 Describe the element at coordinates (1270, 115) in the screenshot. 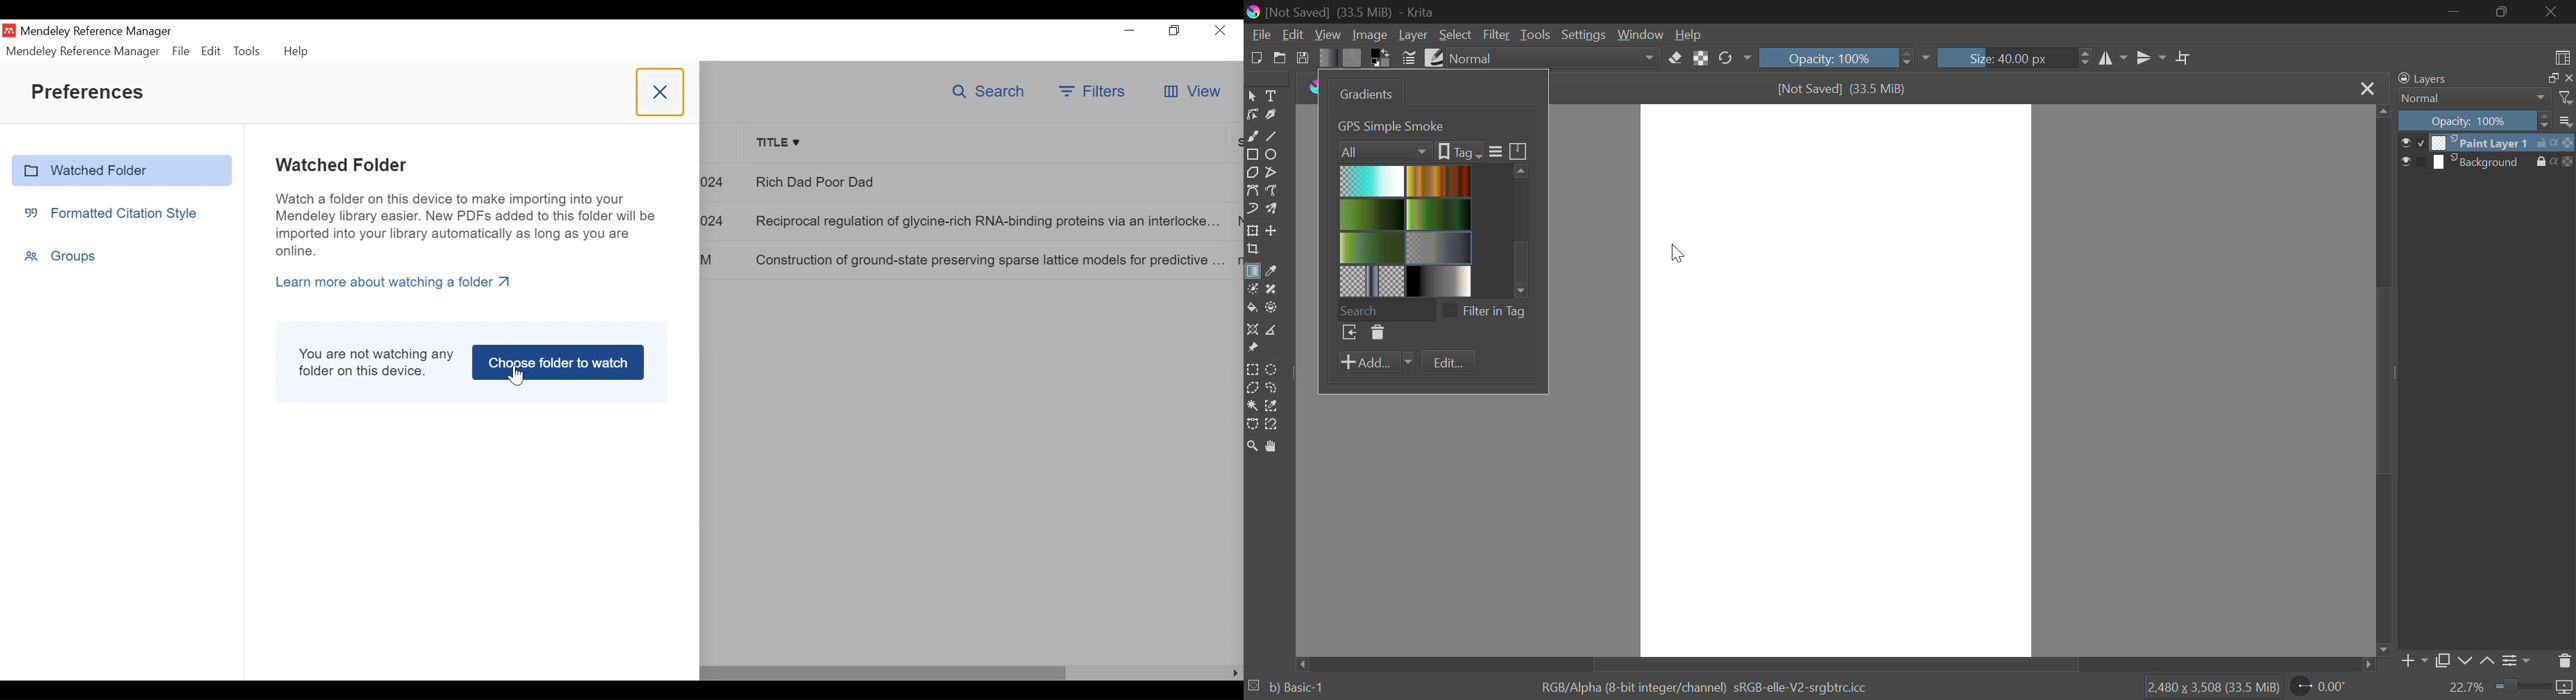

I see `Calligraphic Line` at that location.